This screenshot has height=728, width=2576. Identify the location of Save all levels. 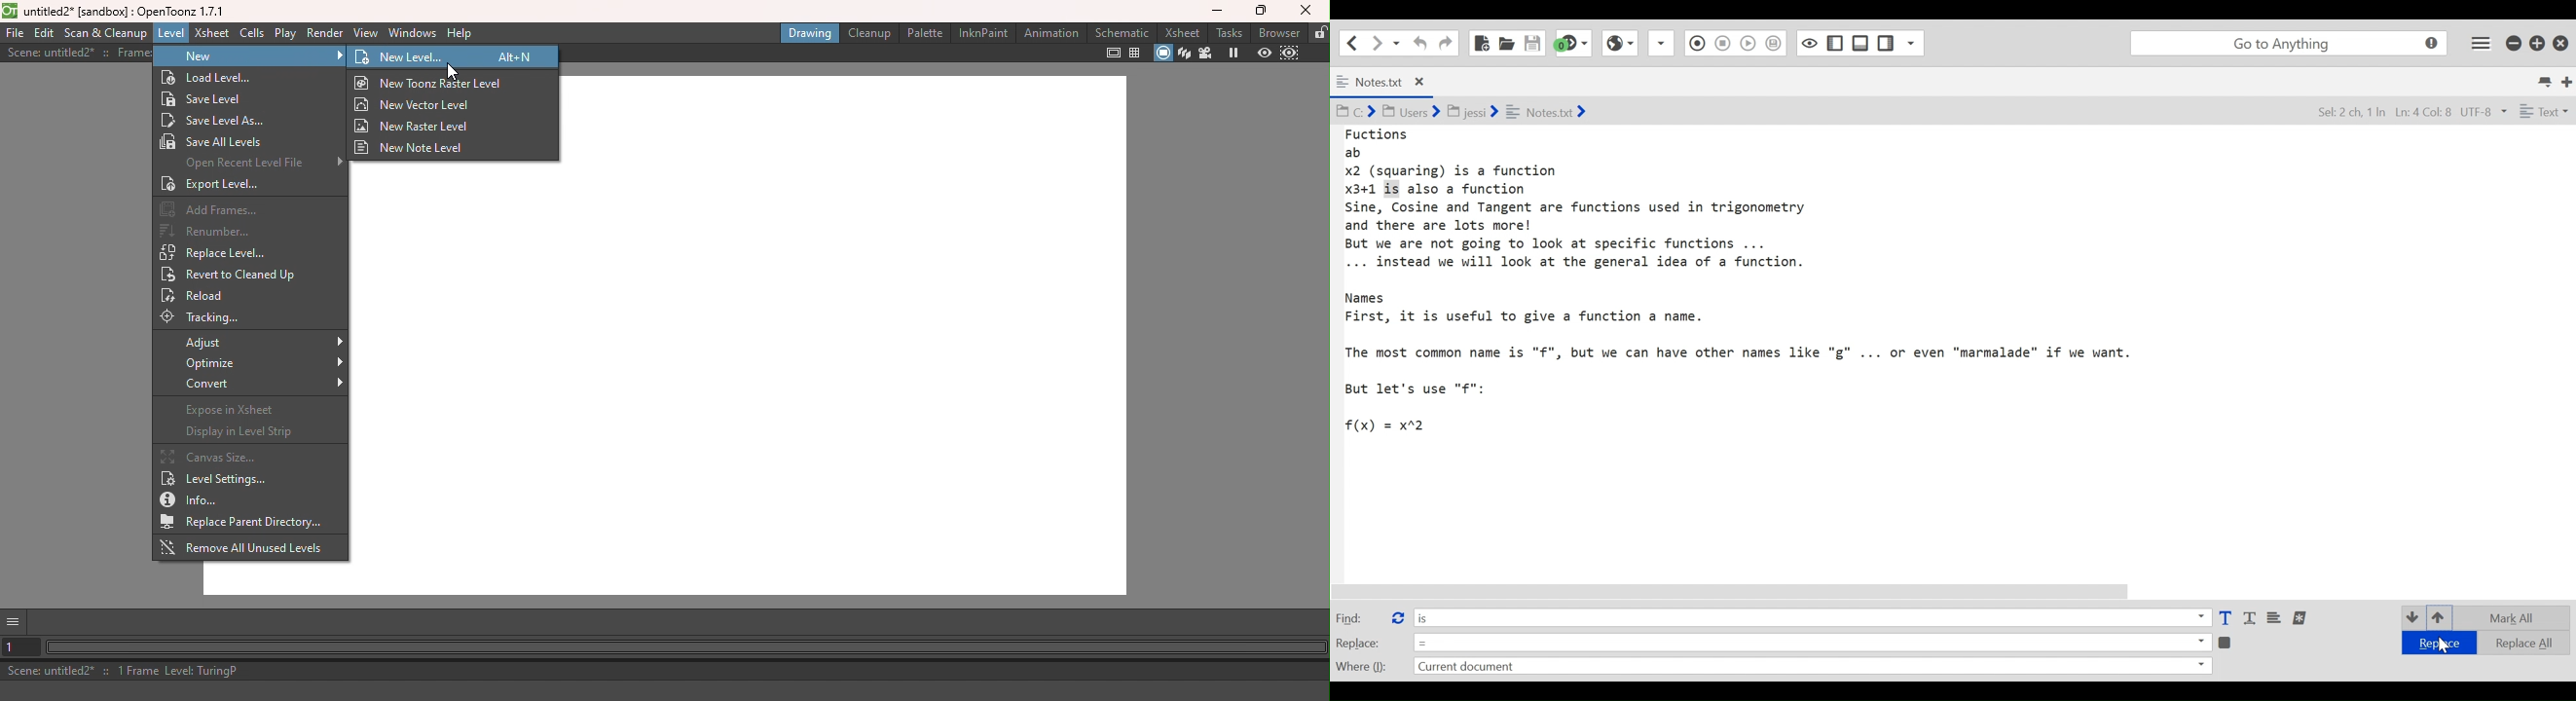
(215, 141).